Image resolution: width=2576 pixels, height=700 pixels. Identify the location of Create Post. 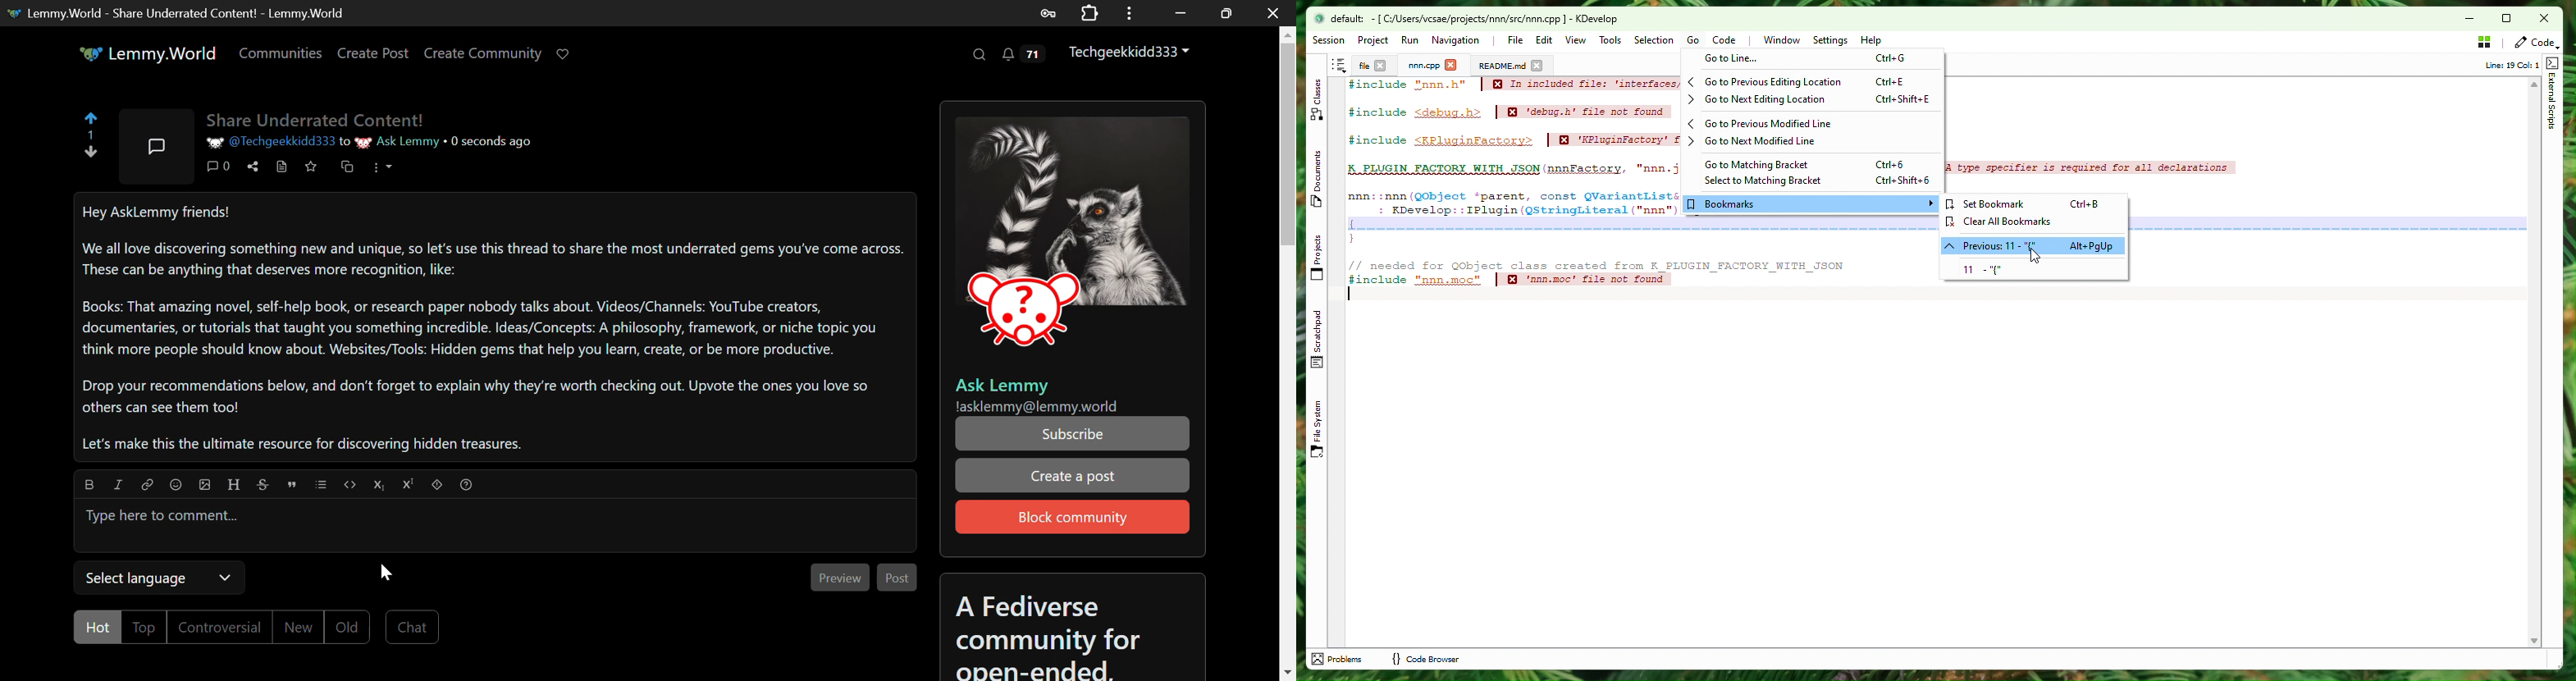
(376, 54).